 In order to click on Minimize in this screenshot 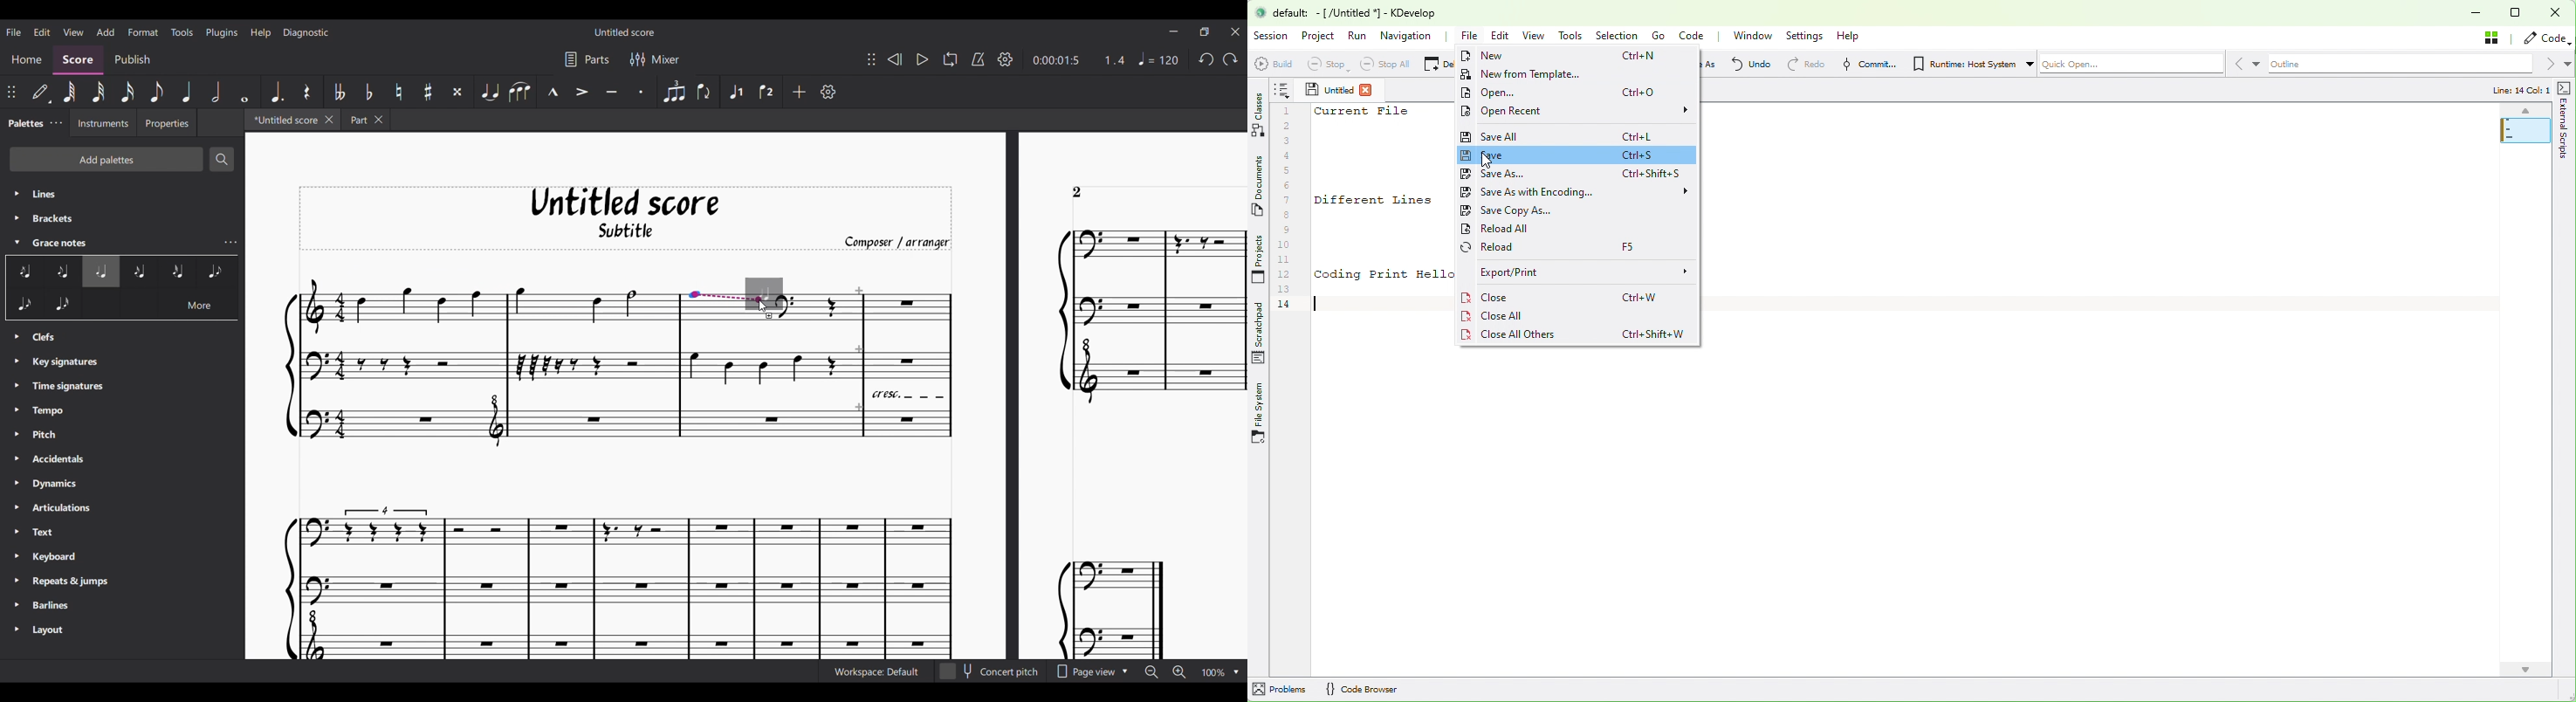, I will do `click(1174, 31)`.